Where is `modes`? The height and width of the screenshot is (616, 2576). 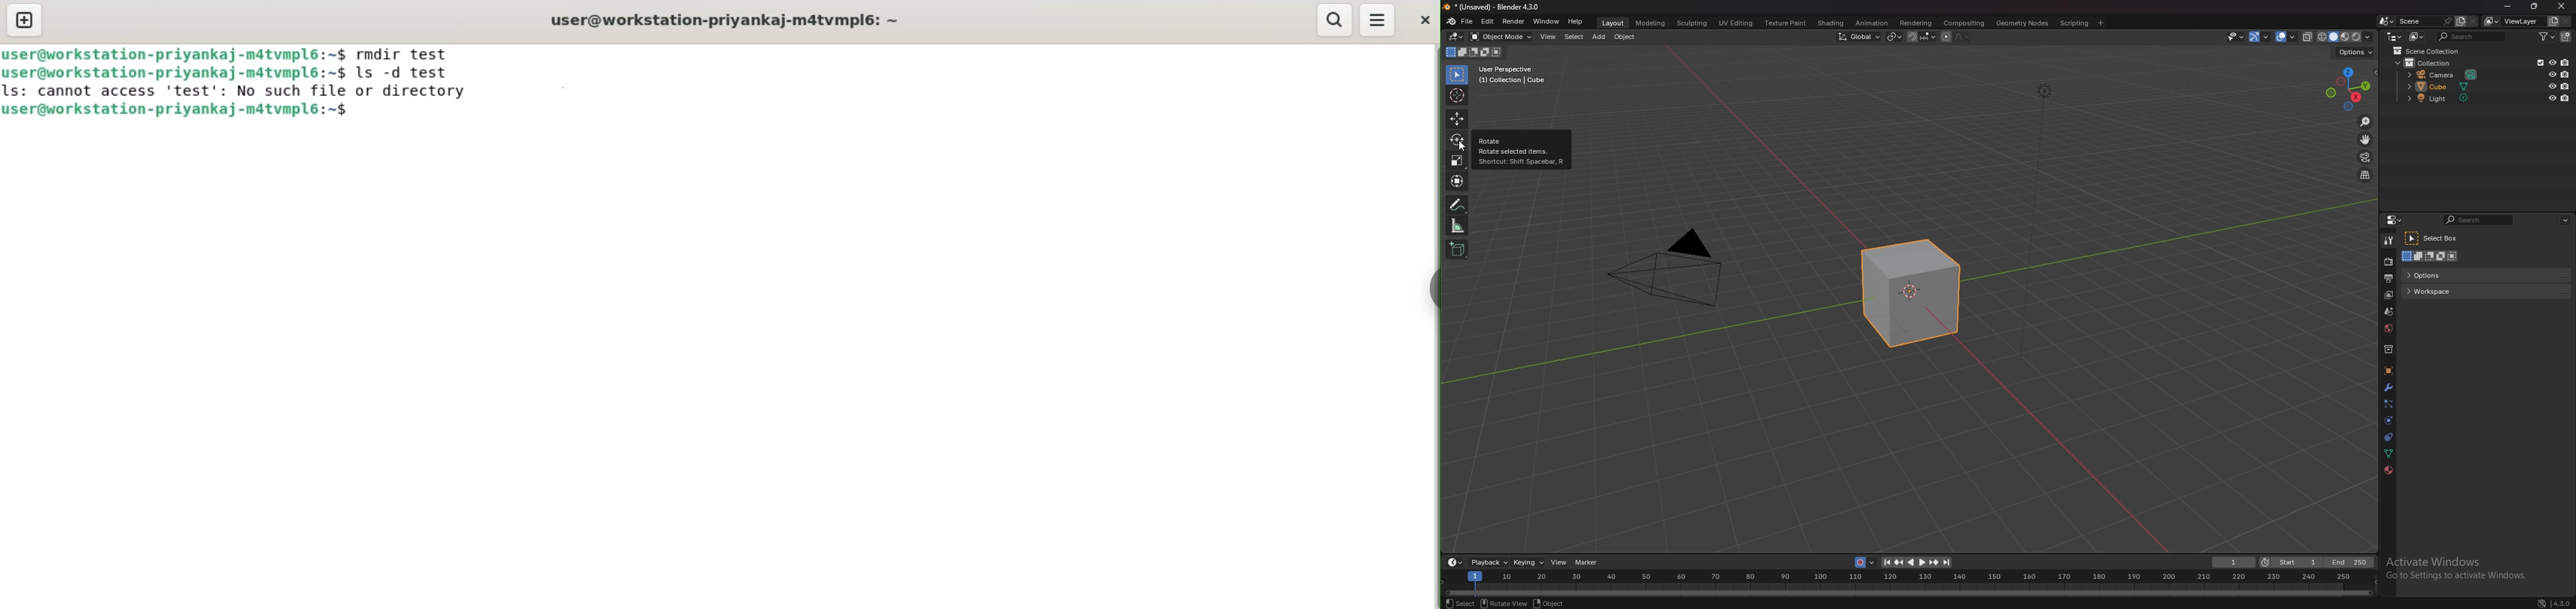
modes is located at coordinates (1473, 52).